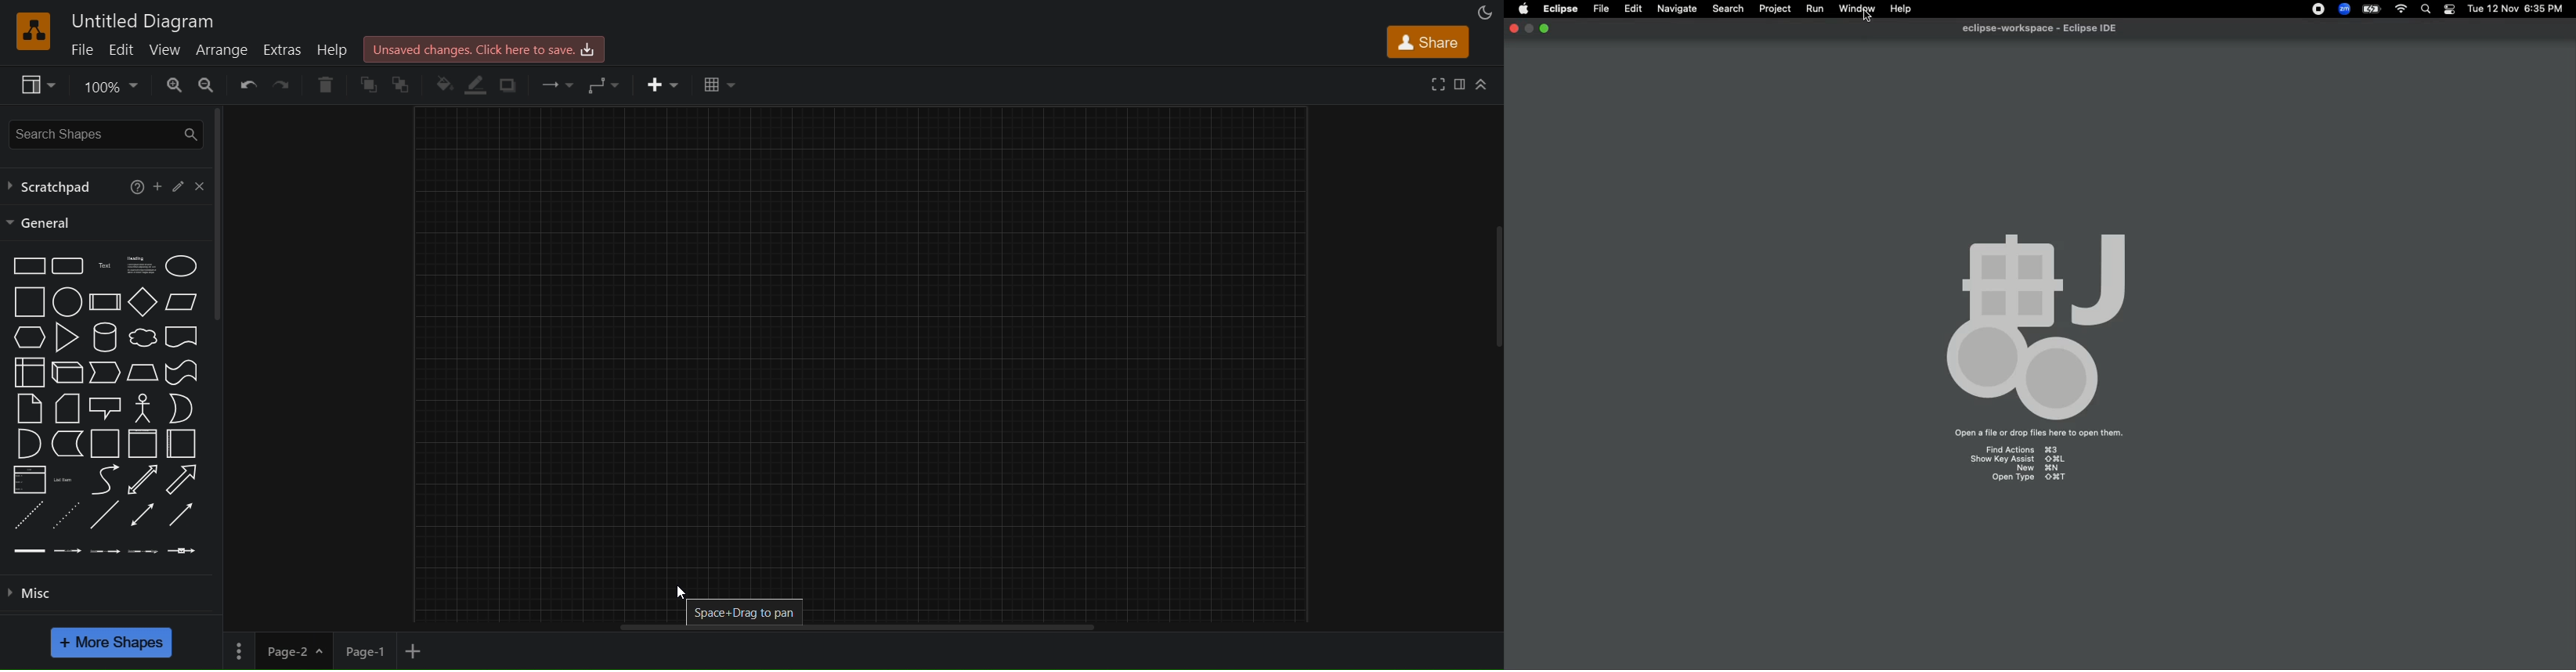  Describe the element at coordinates (66, 444) in the screenshot. I see `data storage` at that location.